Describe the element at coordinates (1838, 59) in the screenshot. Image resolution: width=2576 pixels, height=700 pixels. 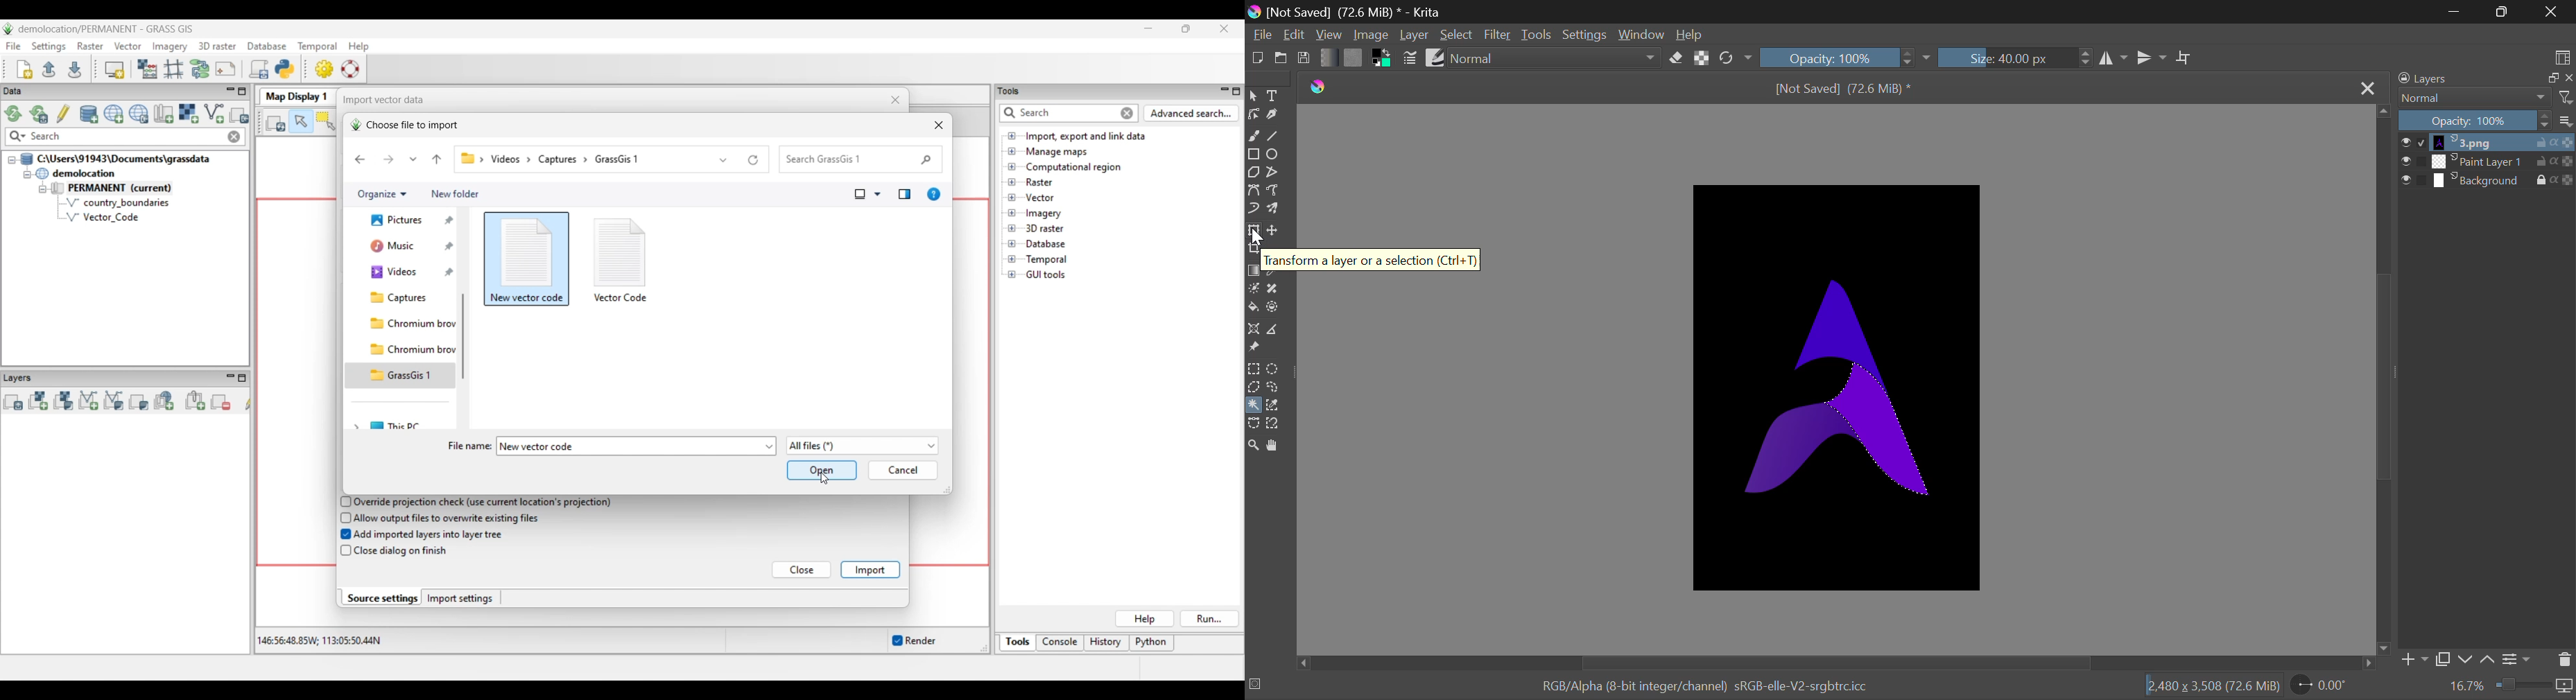
I see `Opacity` at that location.